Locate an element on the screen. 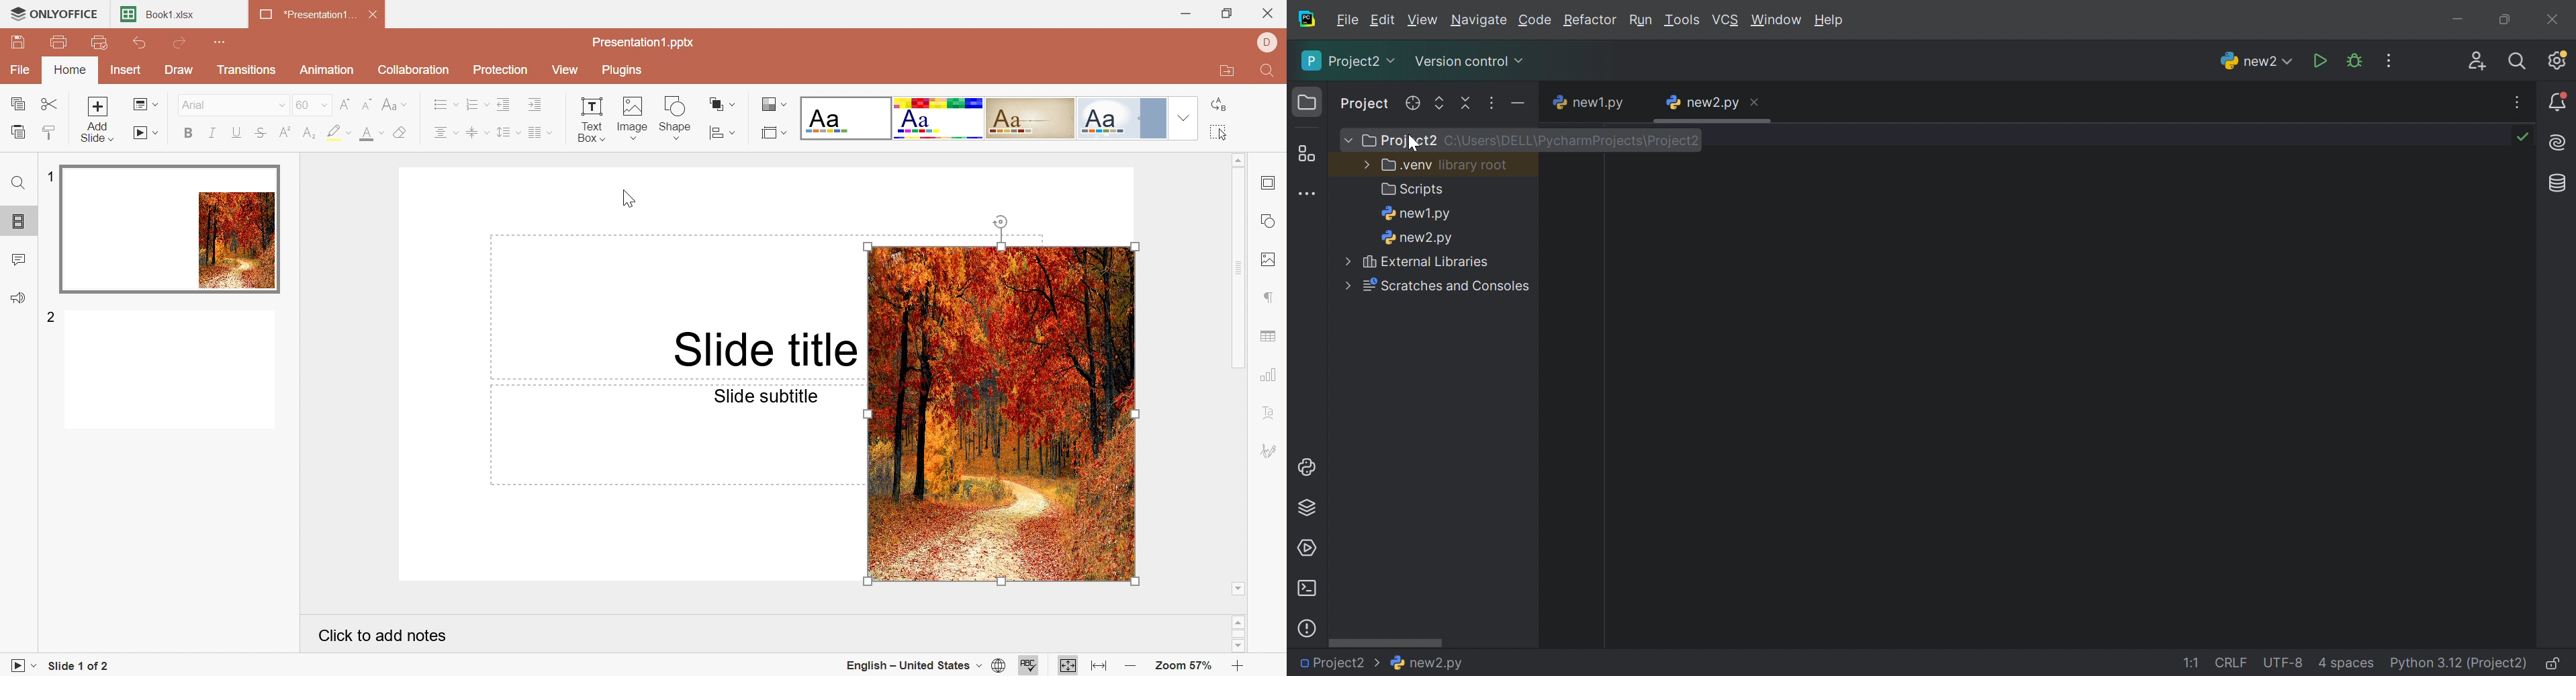  Shape settings is located at coordinates (1270, 220).